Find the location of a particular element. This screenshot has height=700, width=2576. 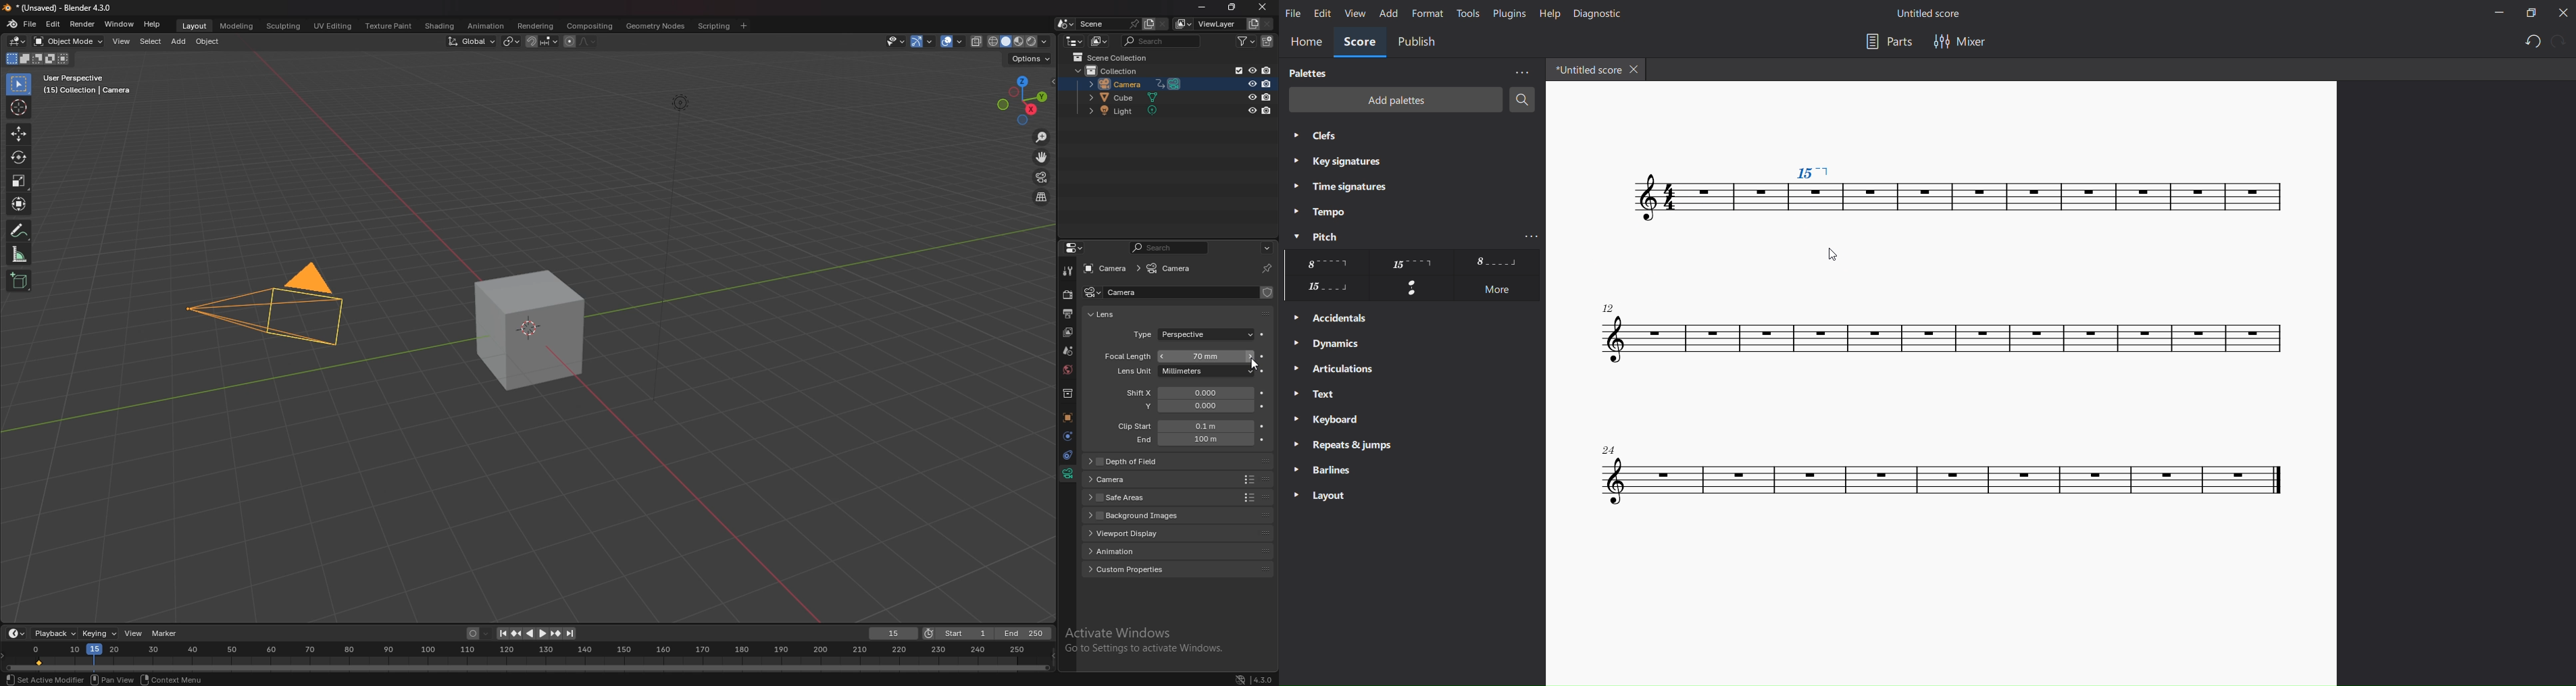

disable in renders is located at coordinates (1267, 97).